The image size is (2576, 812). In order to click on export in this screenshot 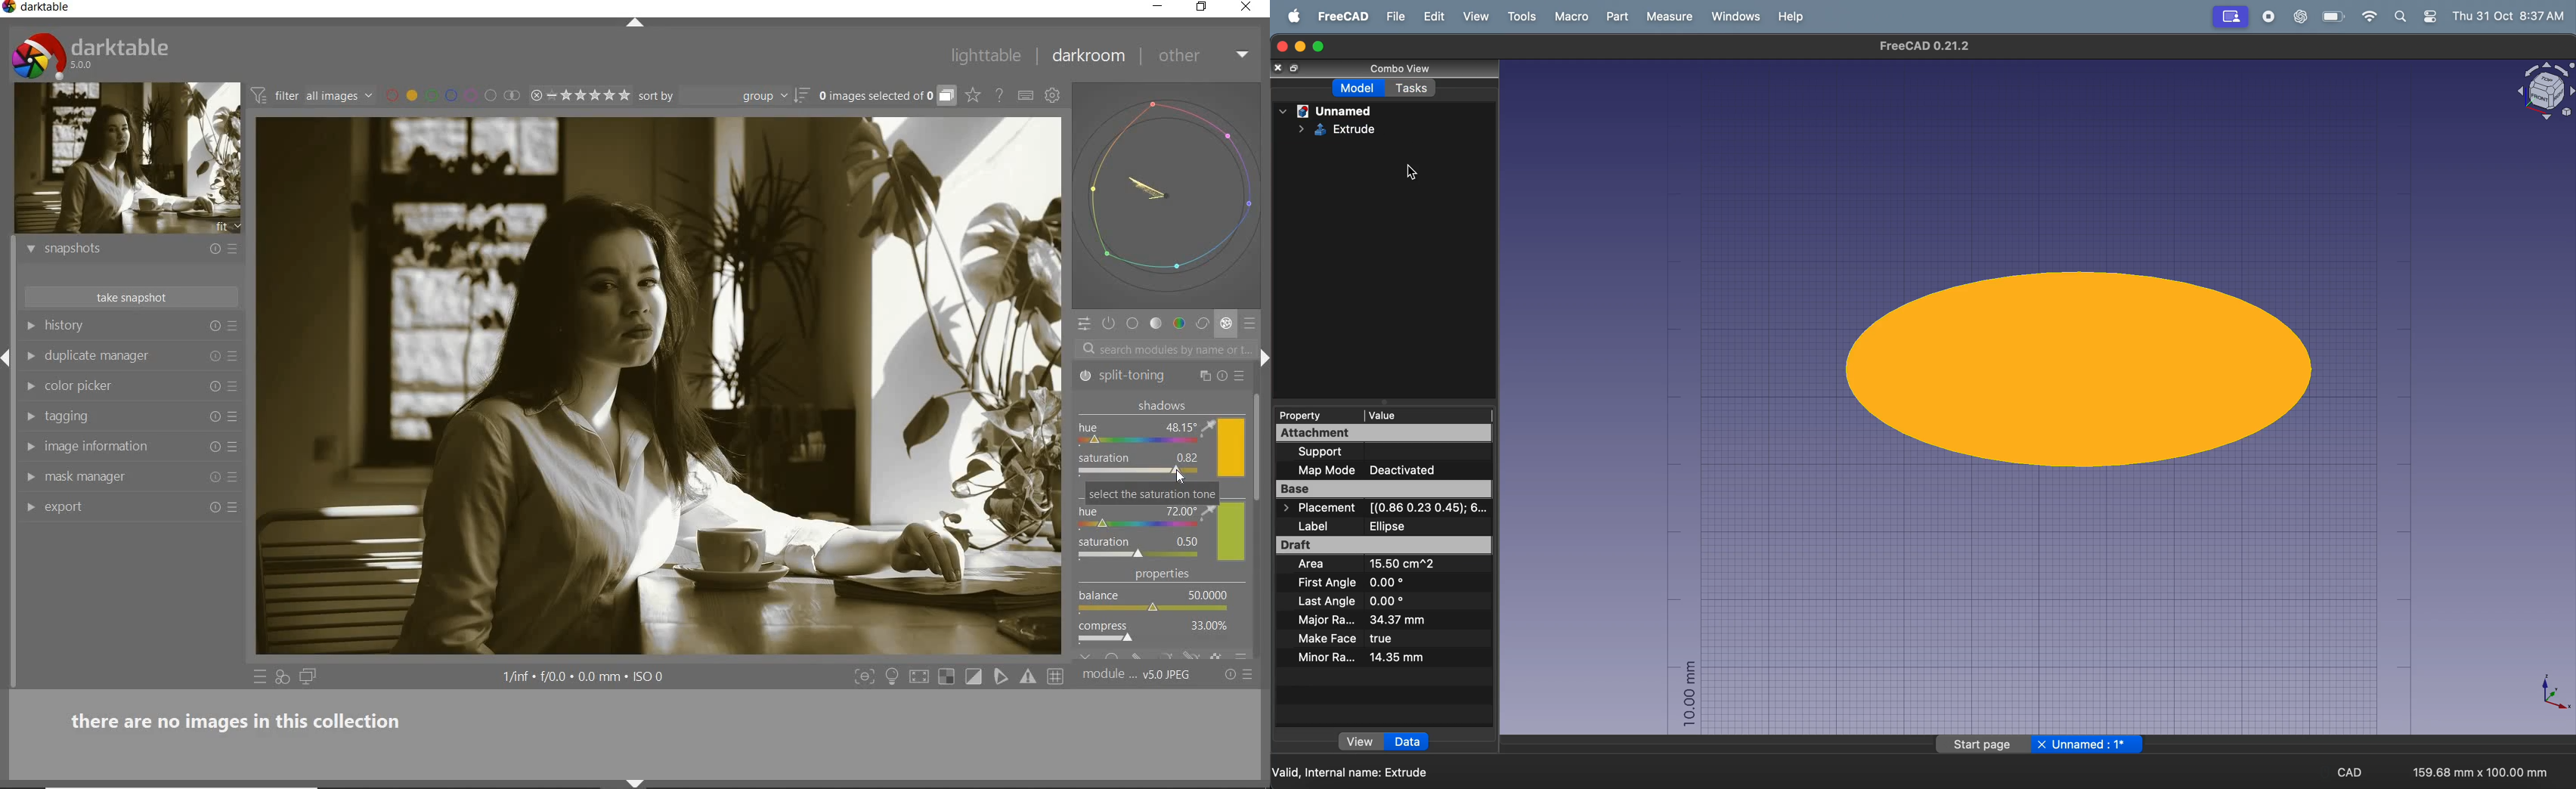, I will do `click(121, 506)`.